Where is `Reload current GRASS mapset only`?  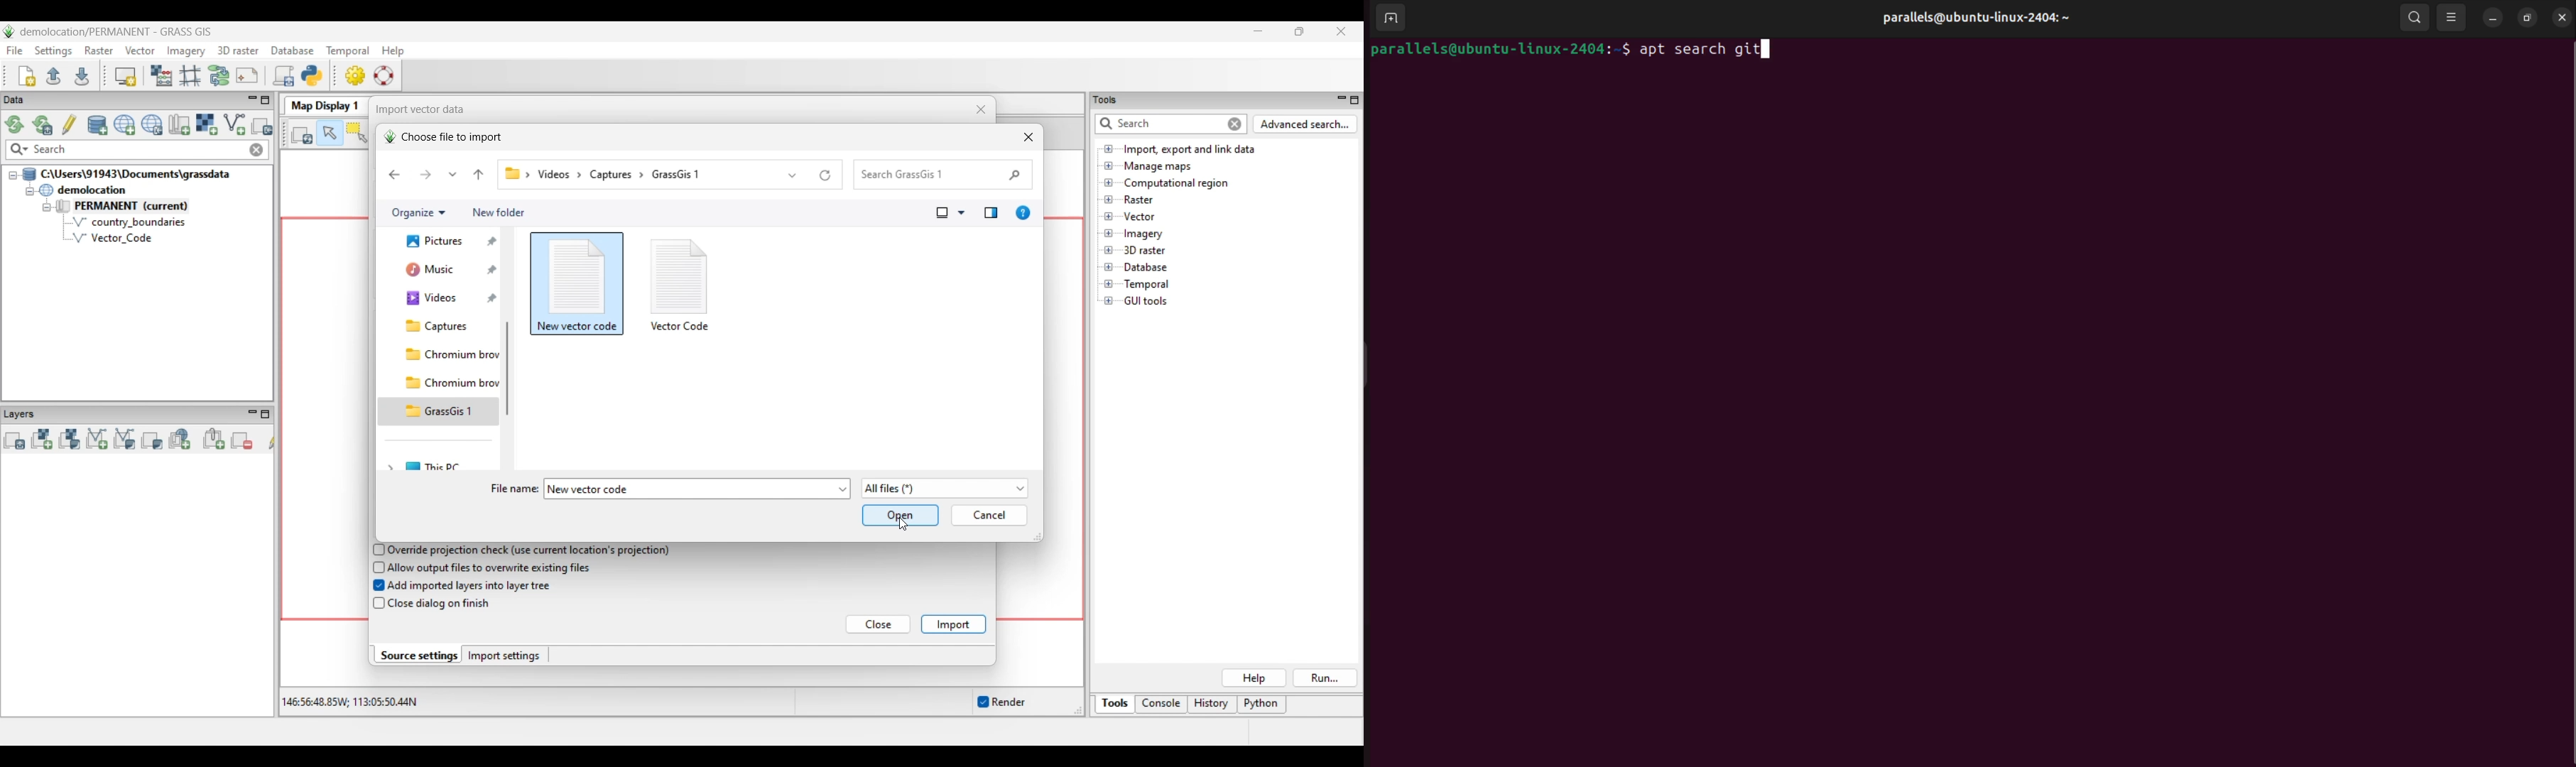 Reload current GRASS mapset only is located at coordinates (43, 125).